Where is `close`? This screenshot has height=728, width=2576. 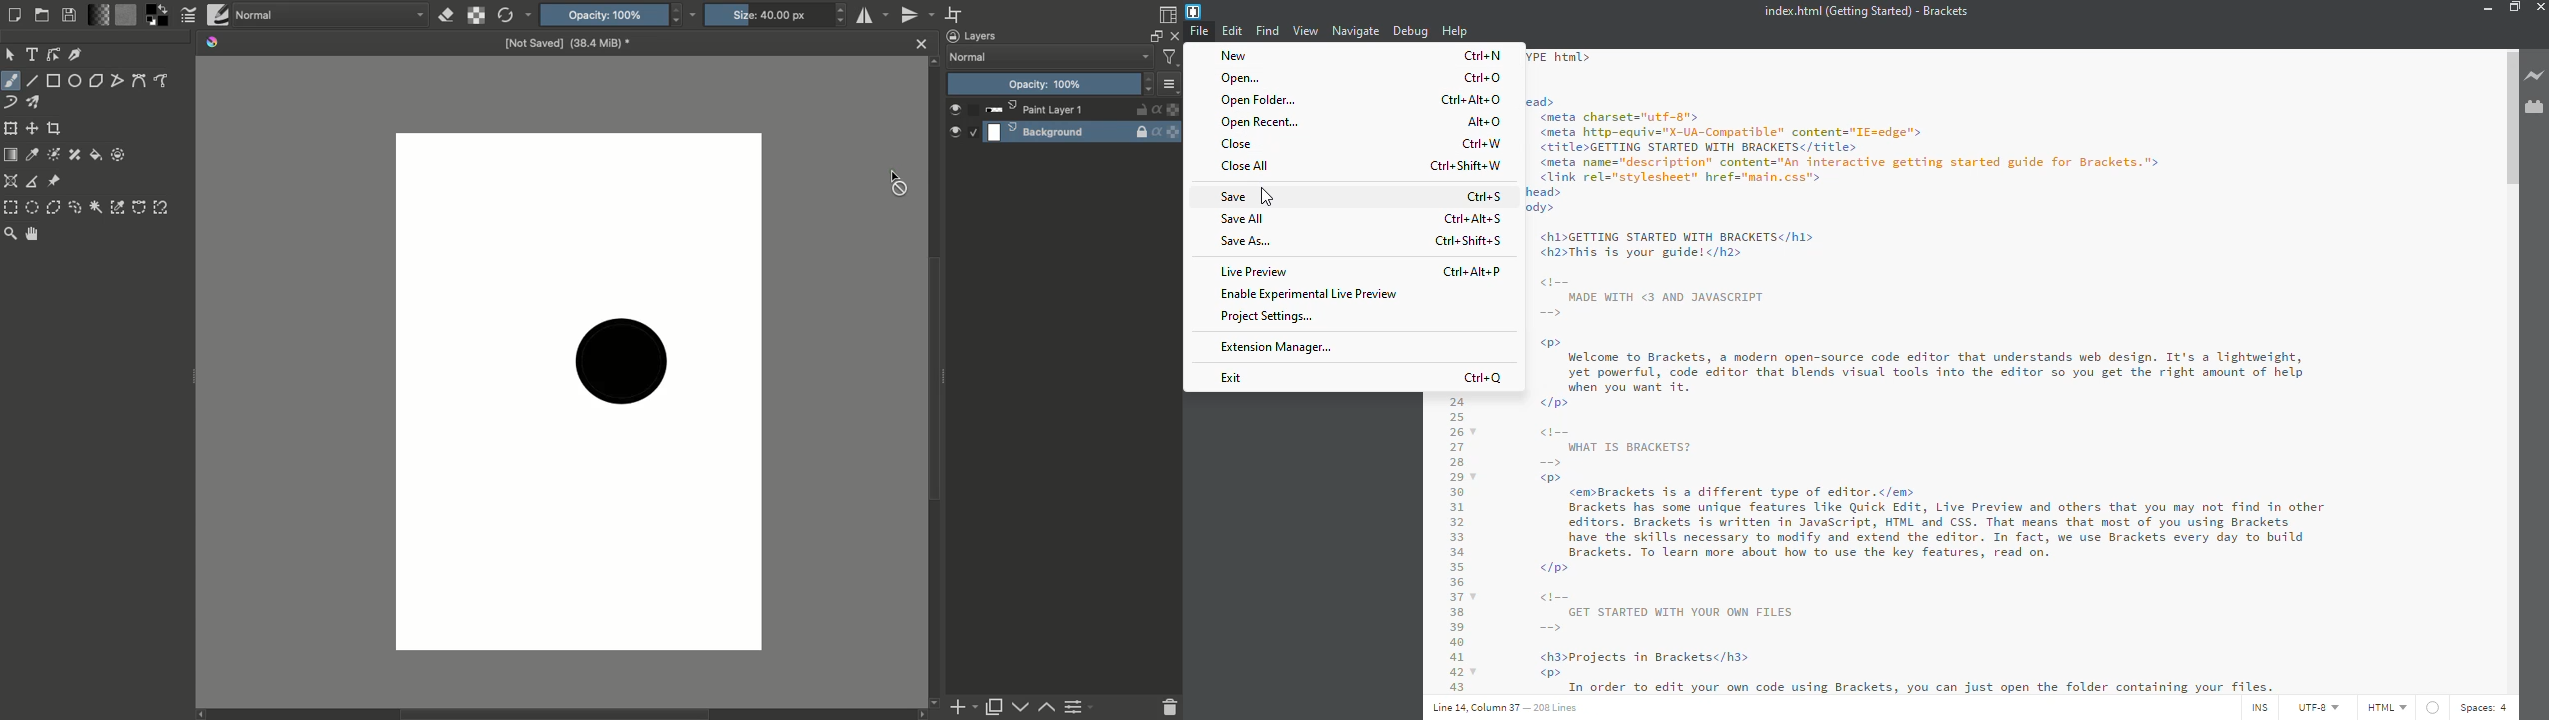 close is located at coordinates (2545, 8).